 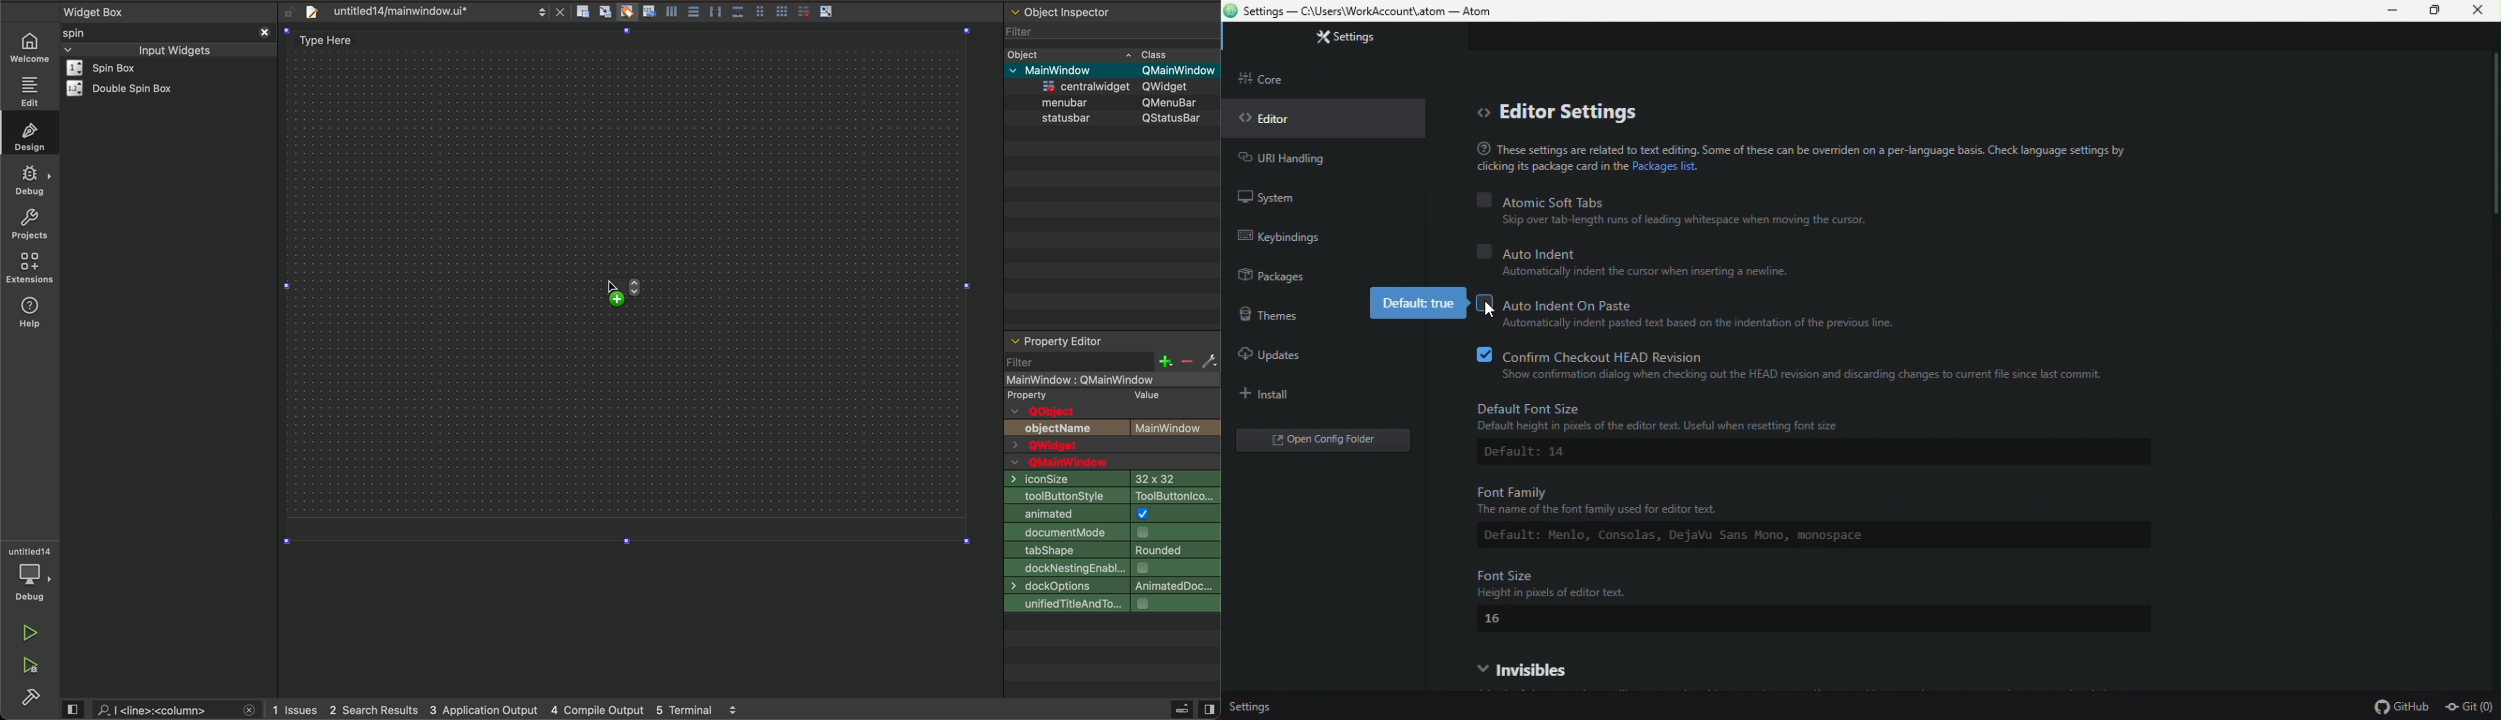 What do you see at coordinates (263, 31) in the screenshot?
I see `close` at bounding box center [263, 31].